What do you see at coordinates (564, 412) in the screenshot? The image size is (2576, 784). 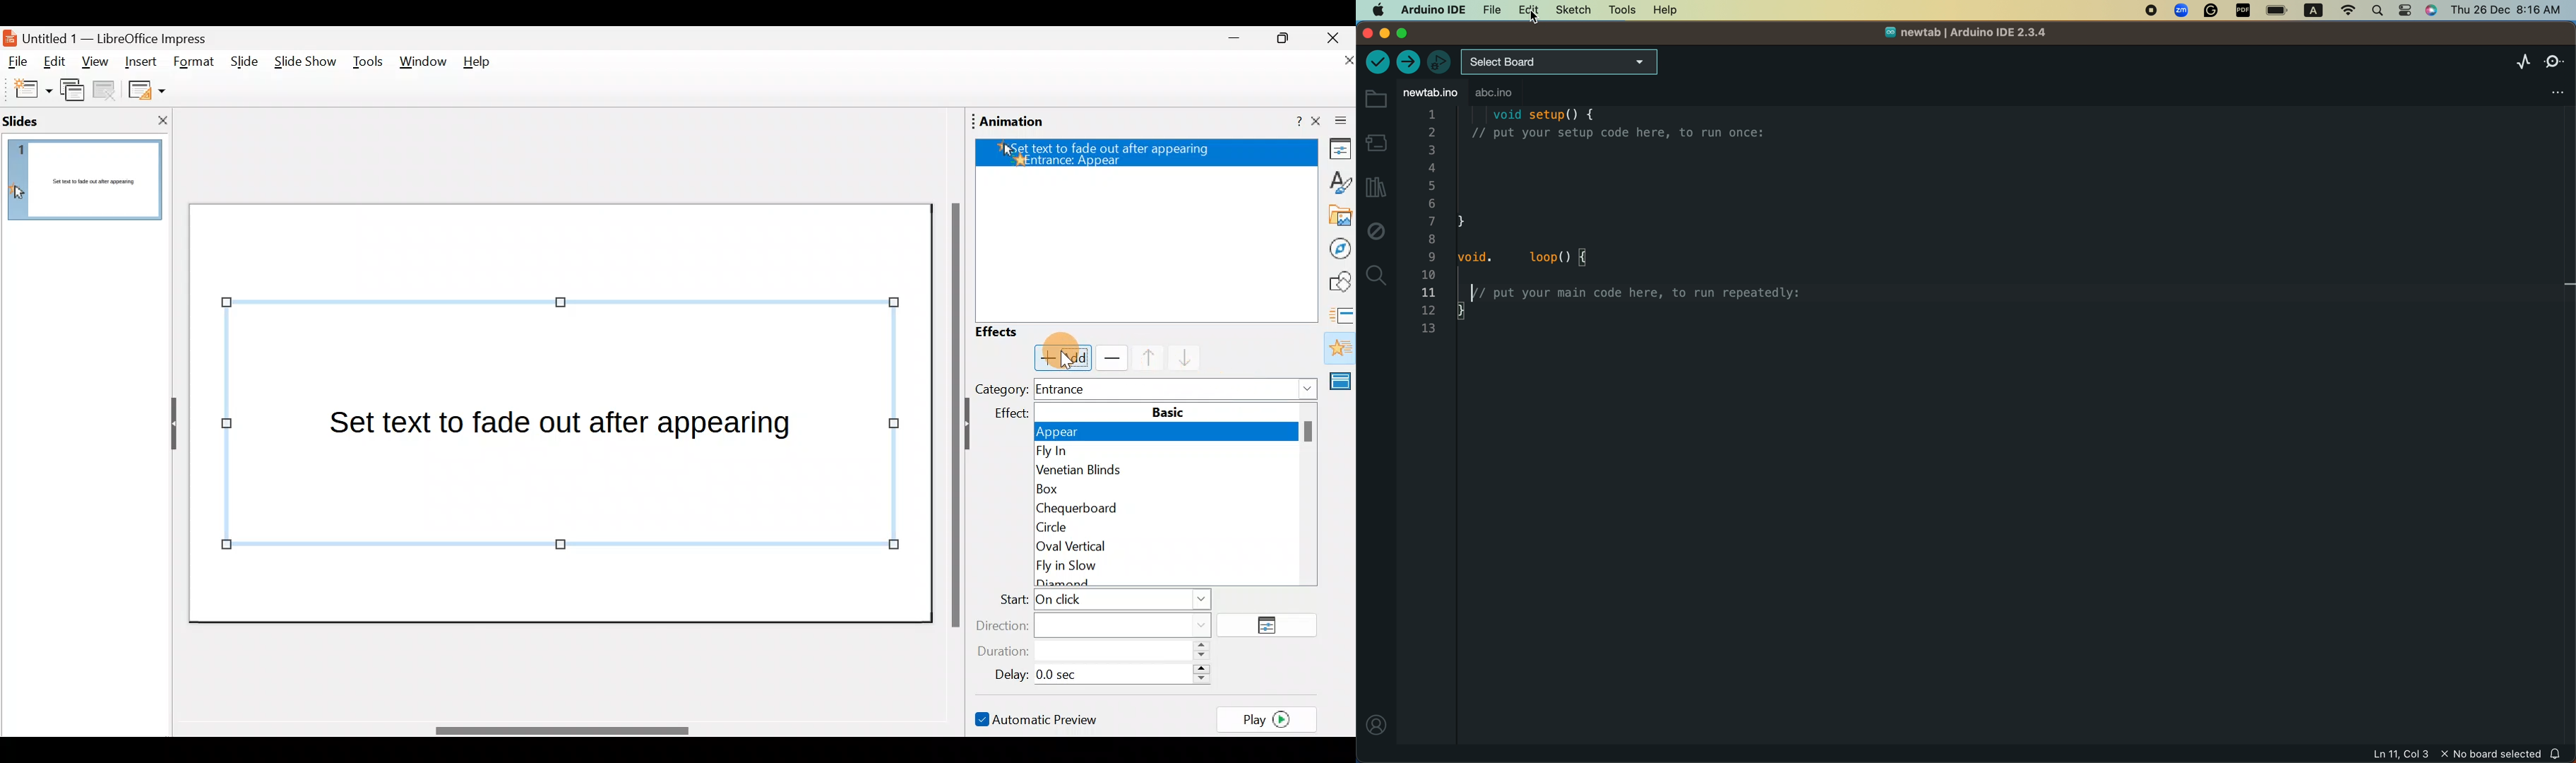 I see `Presentation slide` at bounding box center [564, 412].